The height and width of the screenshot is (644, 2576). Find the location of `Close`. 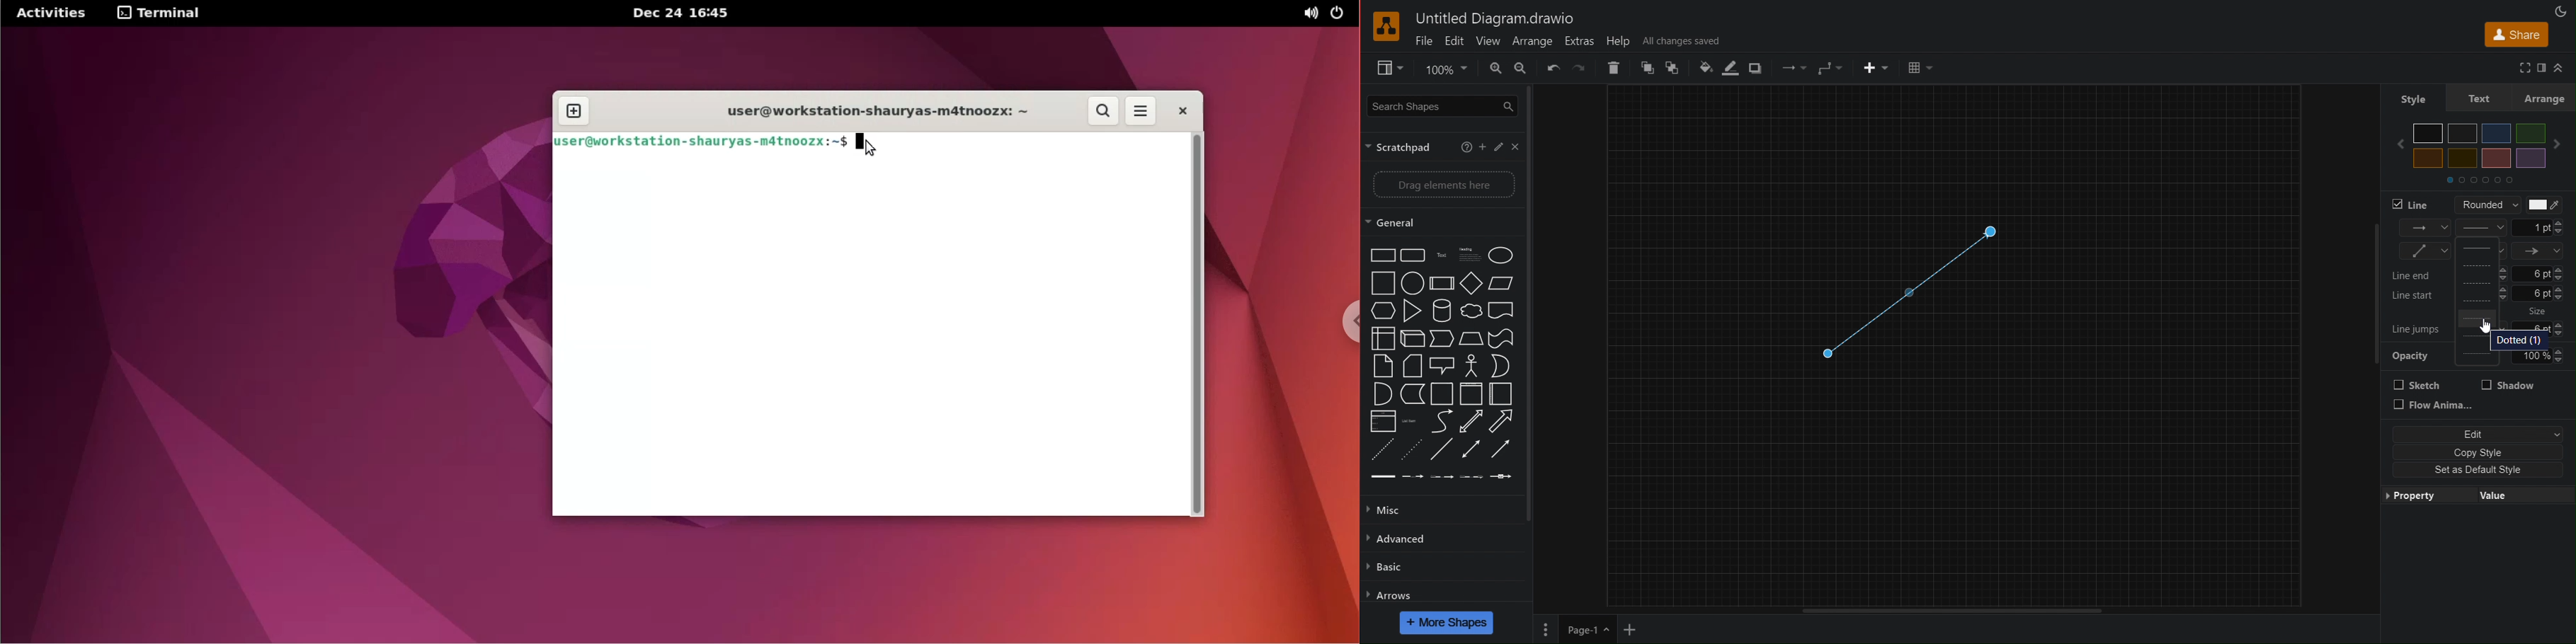

Close is located at coordinates (1515, 146).